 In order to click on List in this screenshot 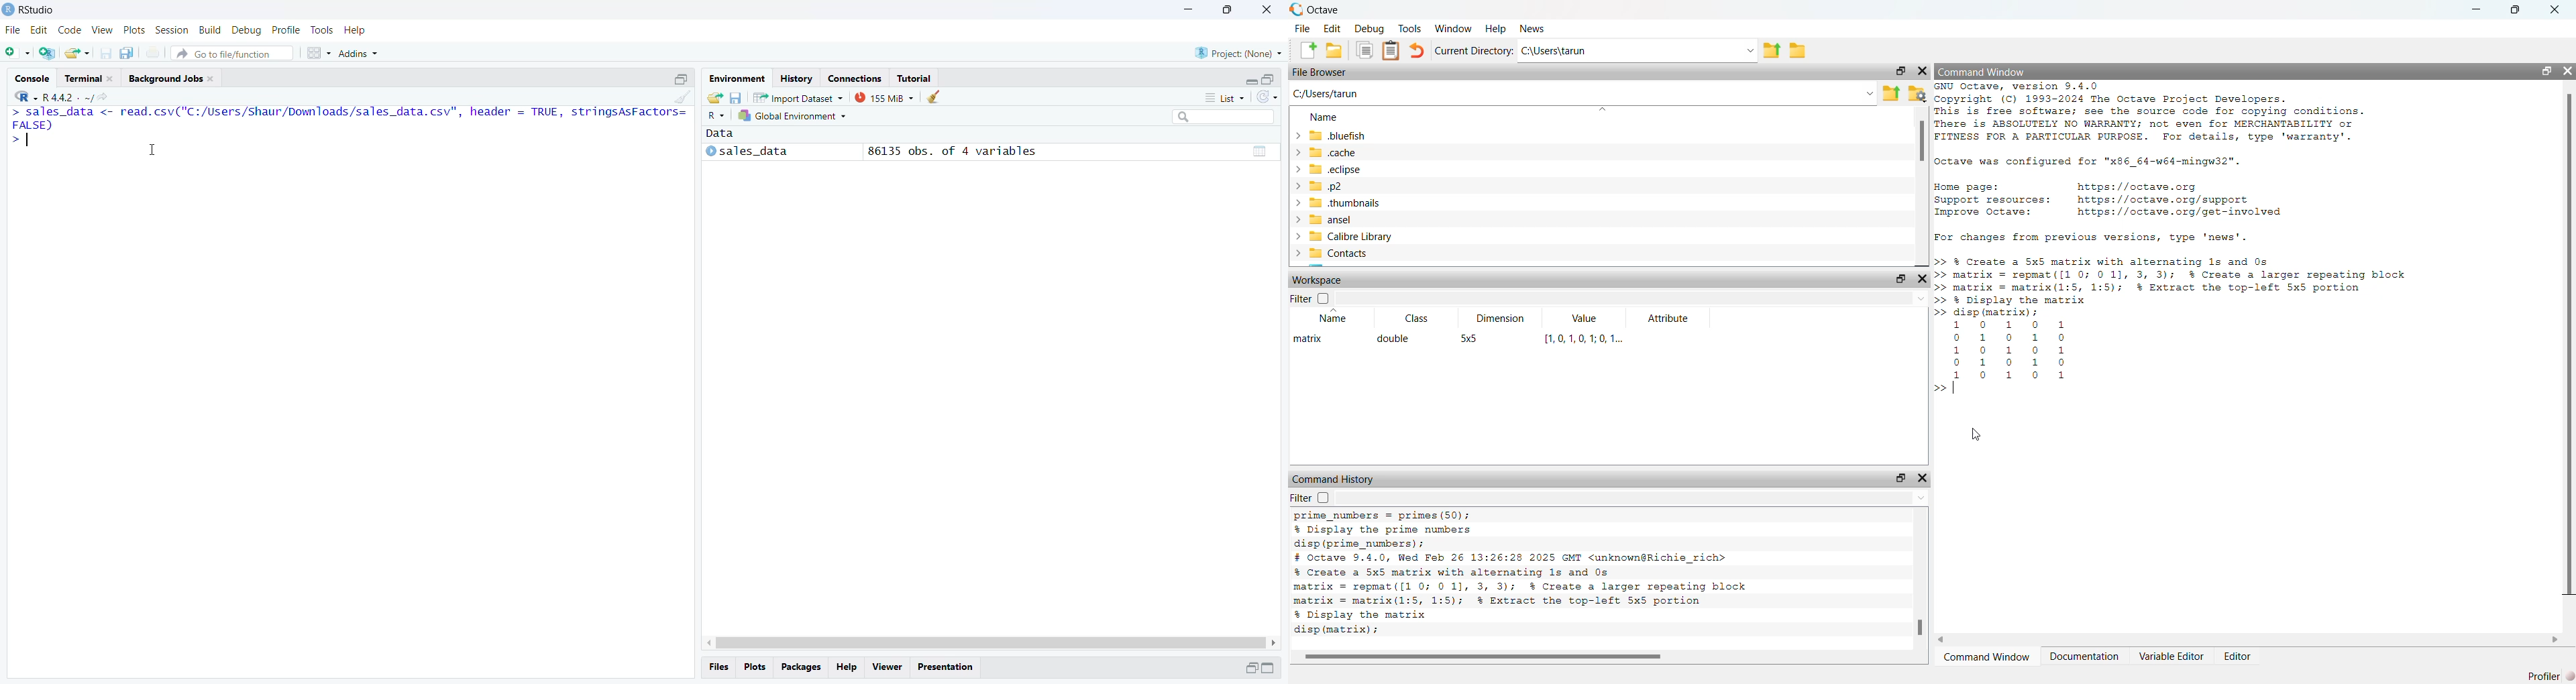, I will do `click(1224, 99)`.